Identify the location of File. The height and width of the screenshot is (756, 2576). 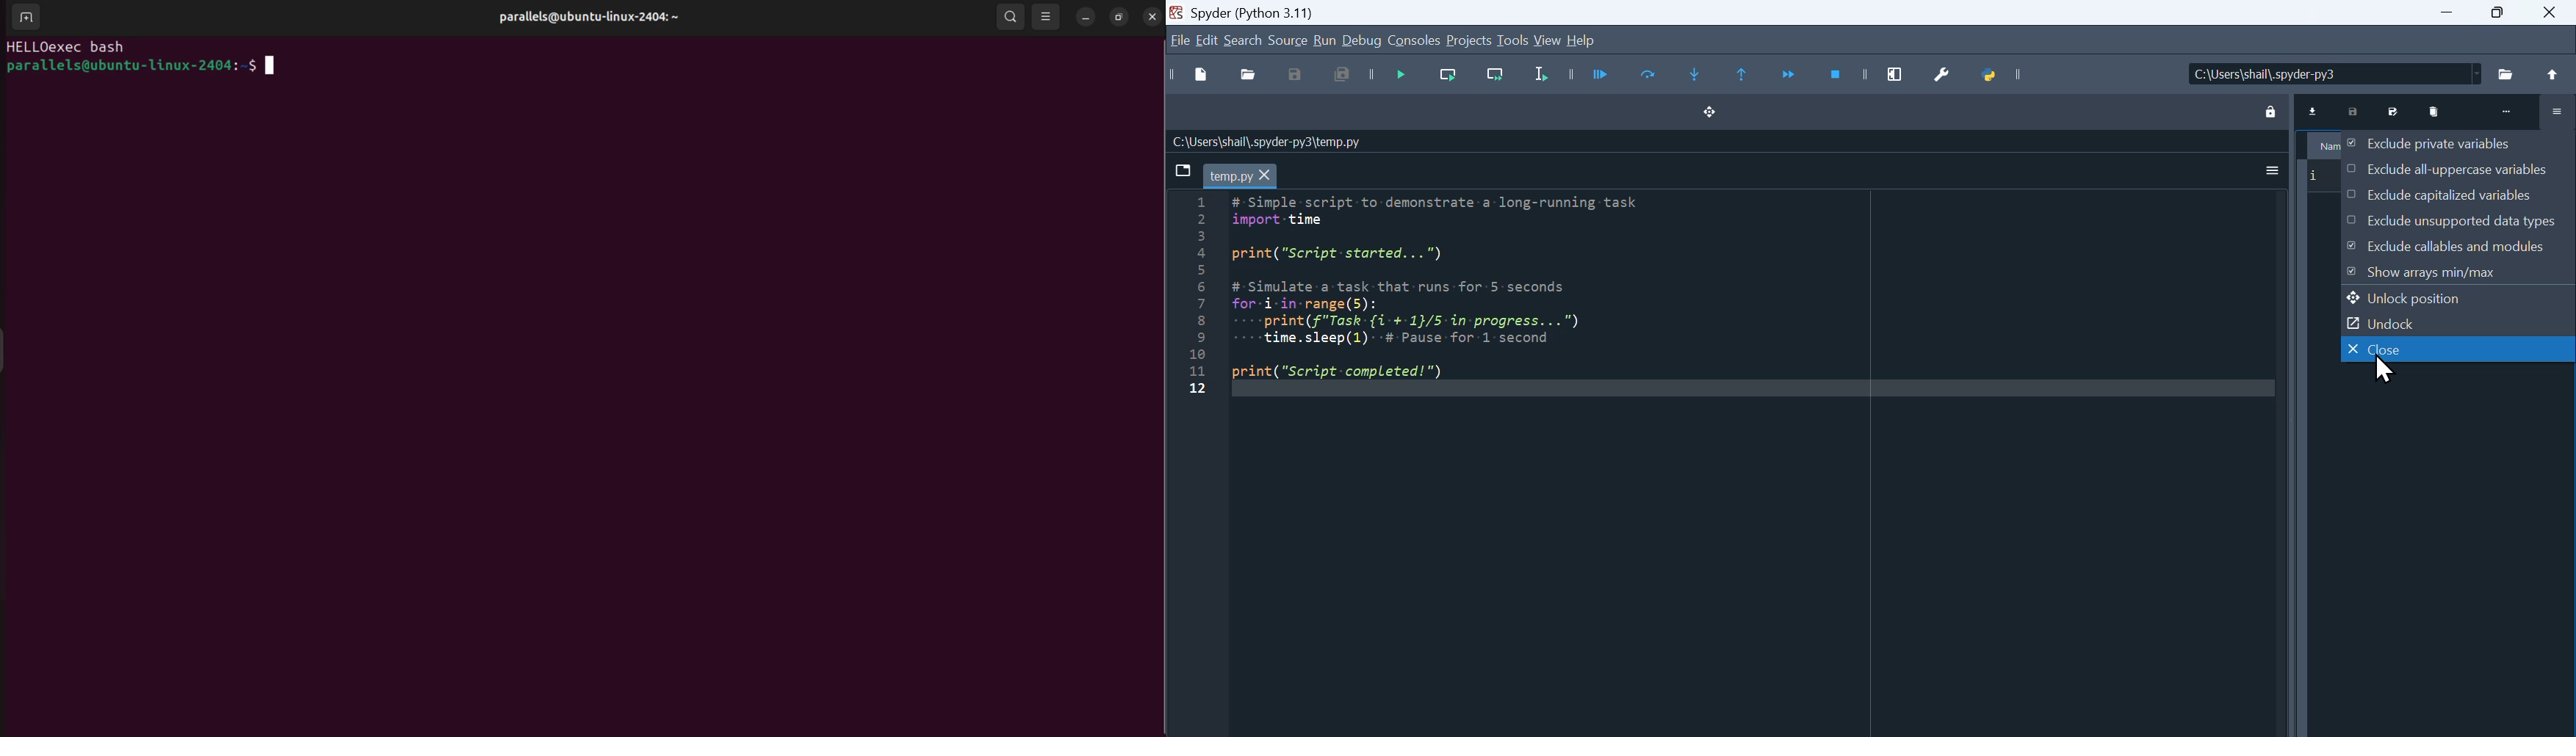
(2508, 73).